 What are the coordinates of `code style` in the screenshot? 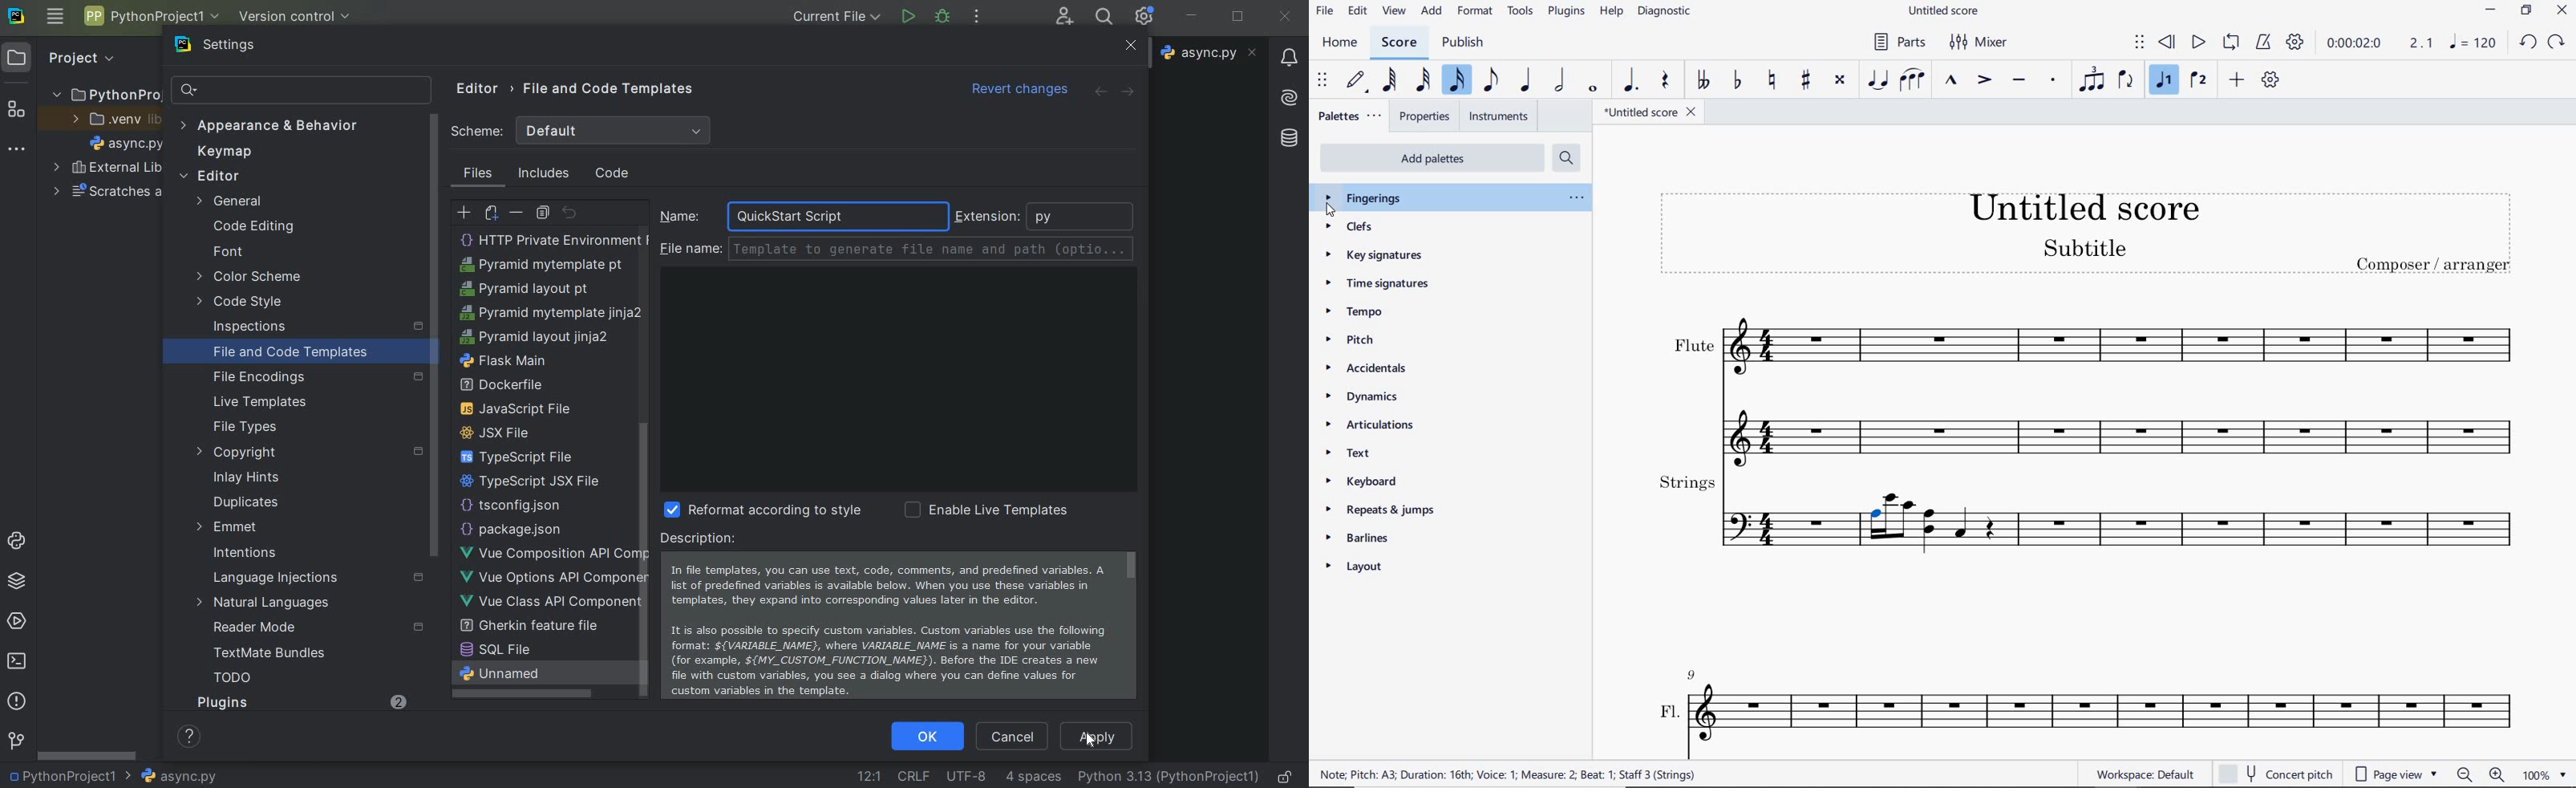 It's located at (246, 304).